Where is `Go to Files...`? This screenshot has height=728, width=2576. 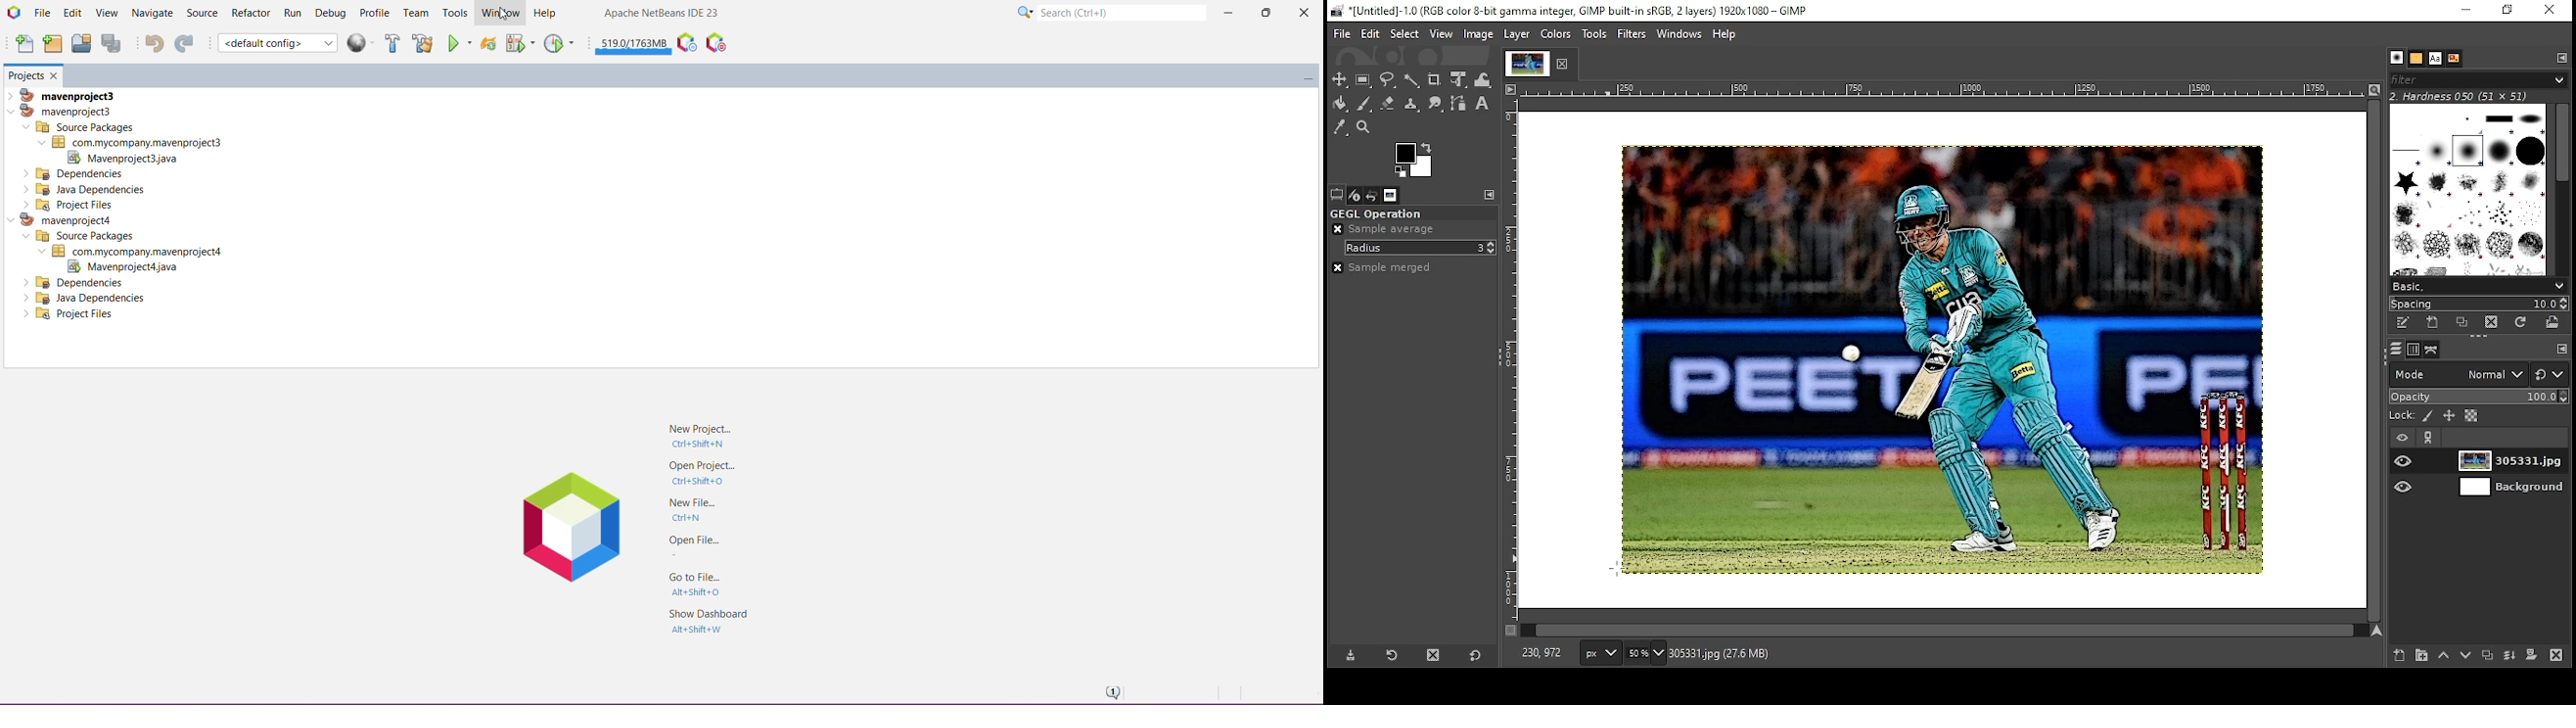 Go to Files... is located at coordinates (698, 584).